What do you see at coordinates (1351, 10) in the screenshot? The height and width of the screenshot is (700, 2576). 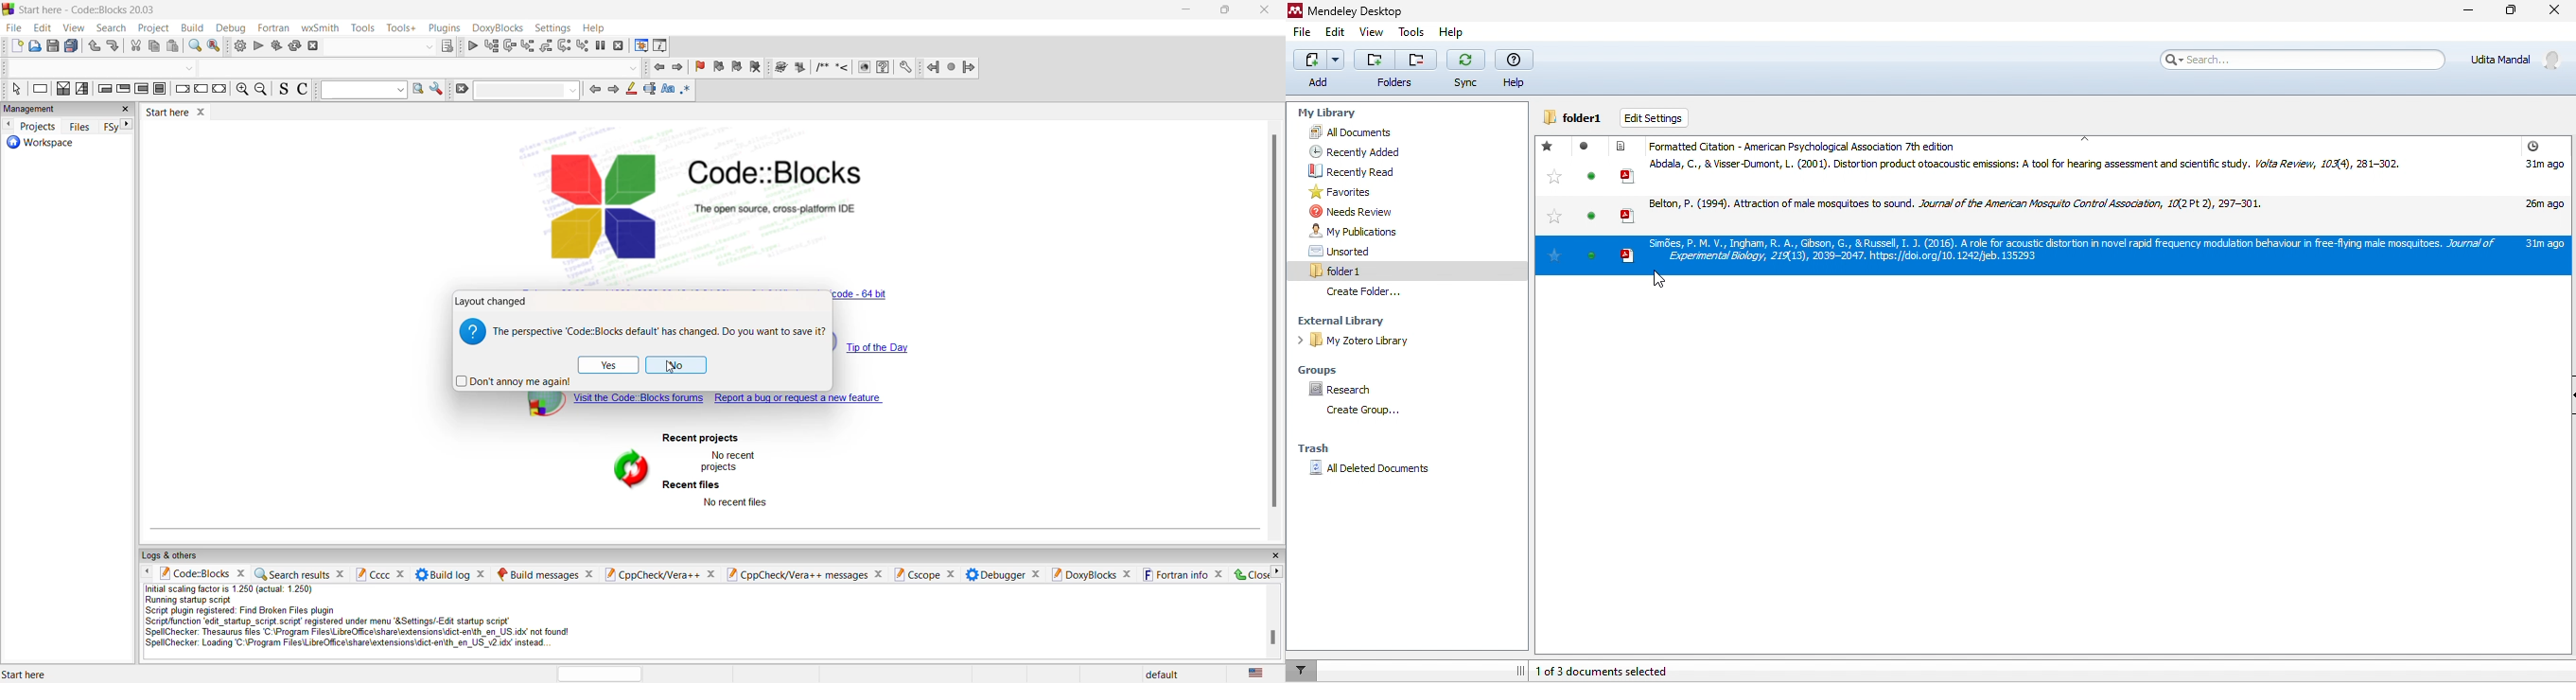 I see `title` at bounding box center [1351, 10].